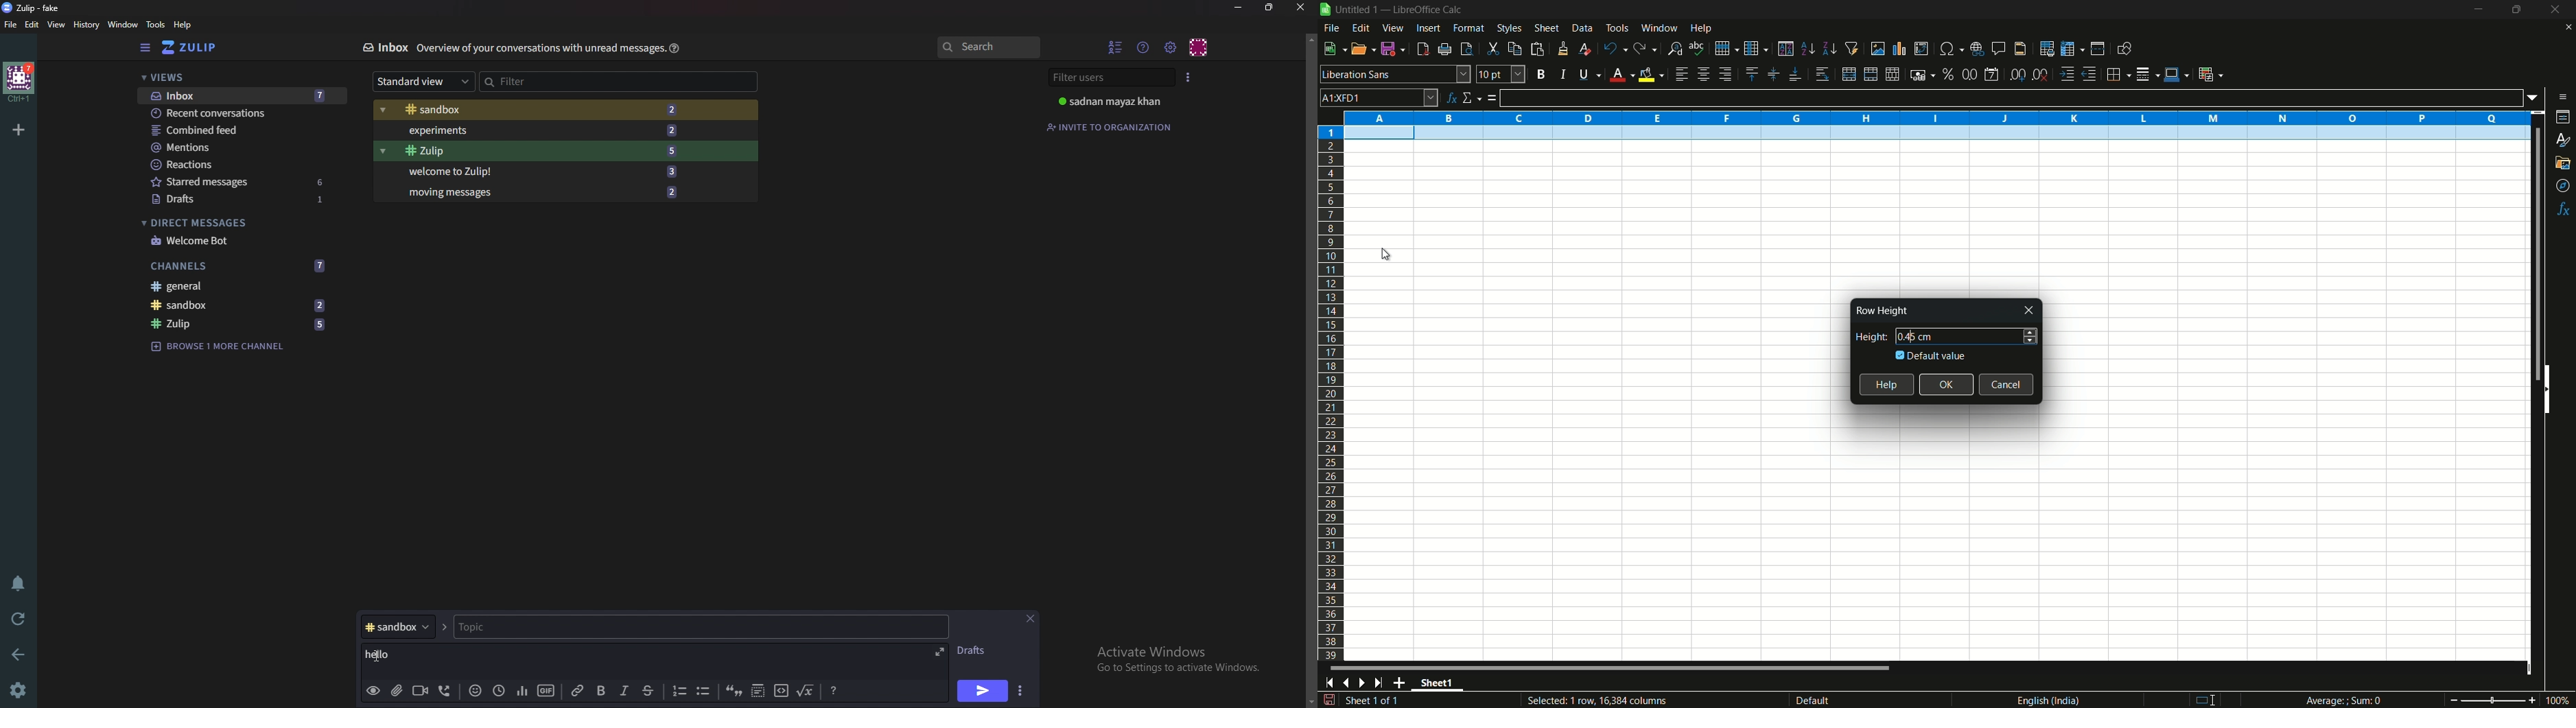 This screenshot has height=728, width=2576. What do you see at coordinates (1681, 75) in the screenshot?
I see `align left` at bounding box center [1681, 75].